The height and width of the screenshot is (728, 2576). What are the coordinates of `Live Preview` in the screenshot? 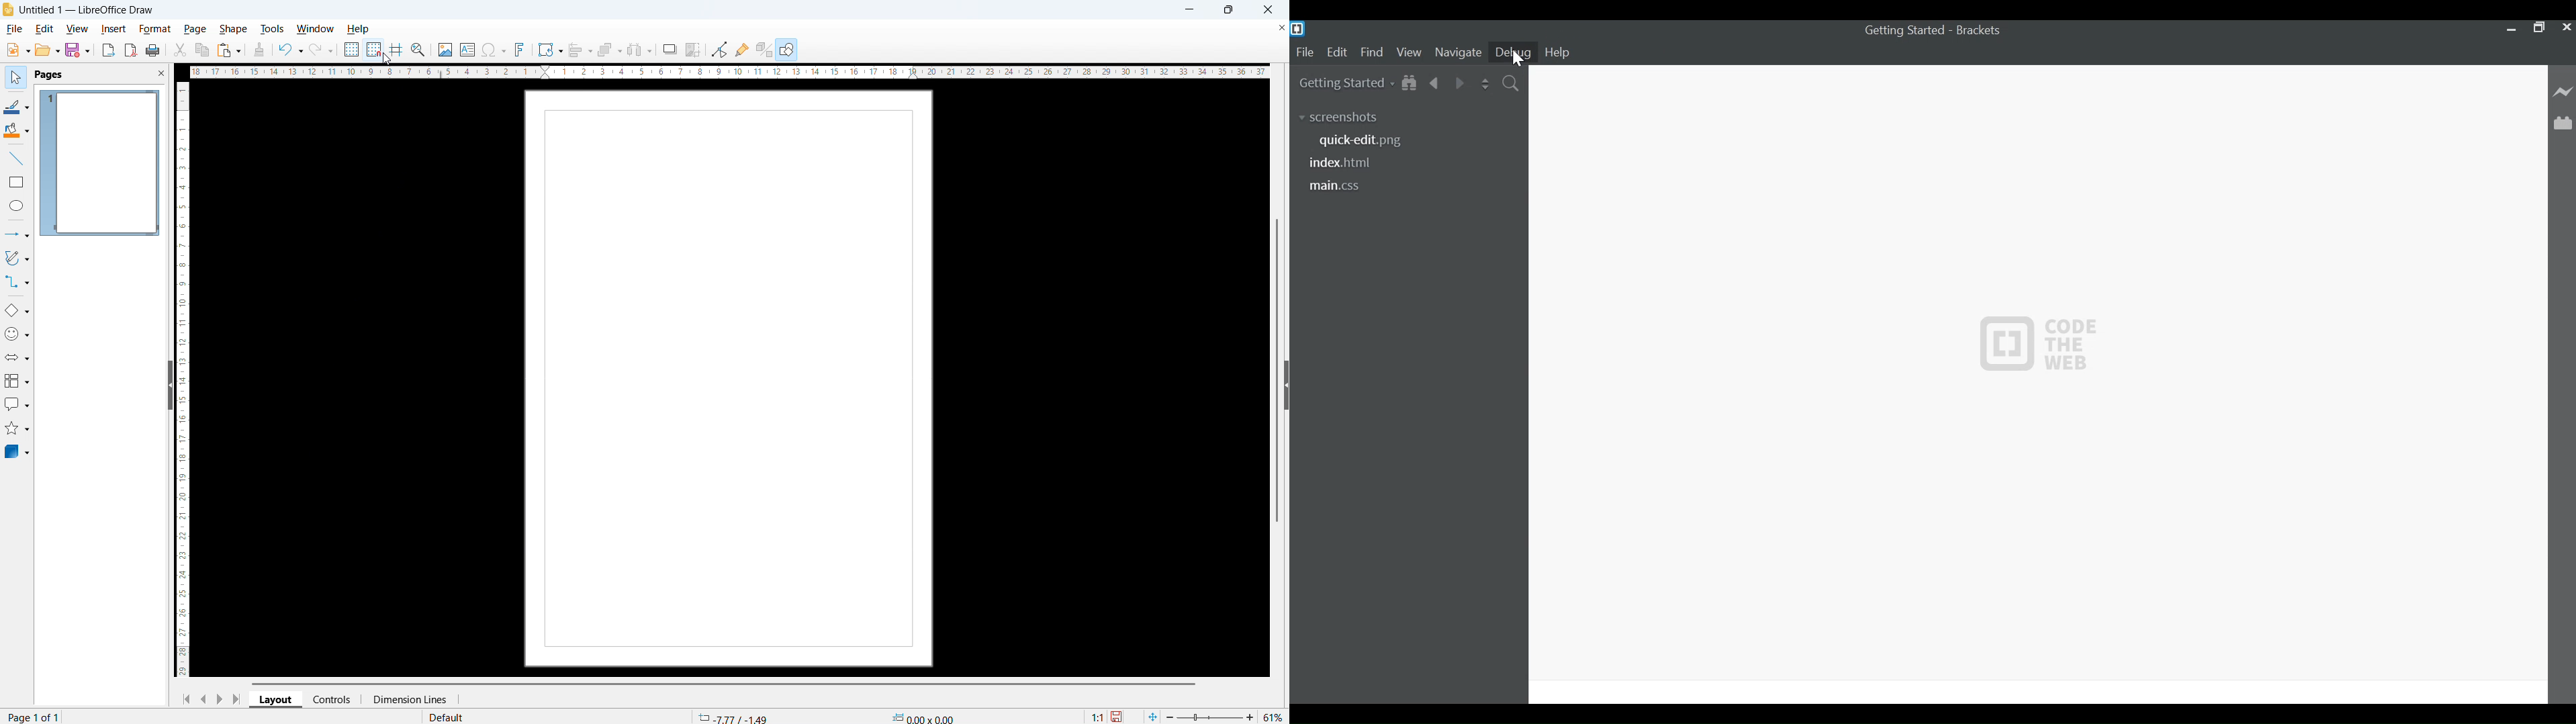 It's located at (2562, 90).